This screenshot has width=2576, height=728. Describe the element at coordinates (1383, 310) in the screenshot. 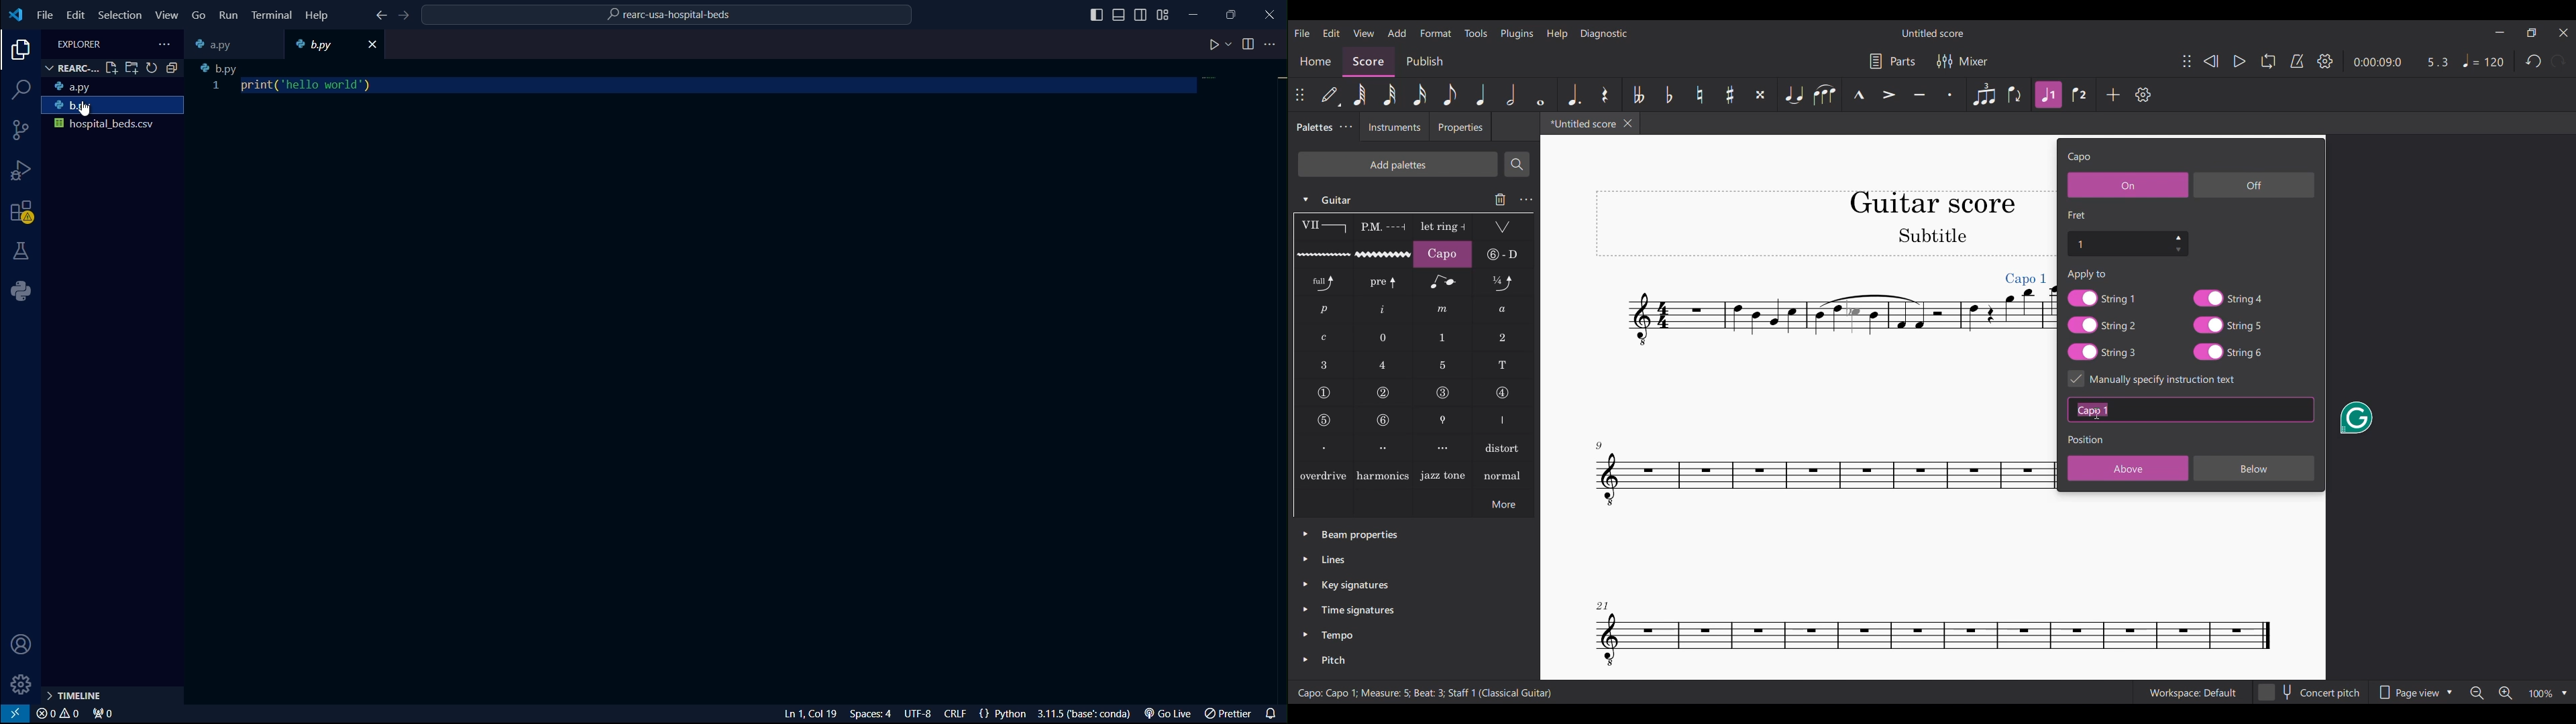

I see `RH guitar fingering i` at that location.